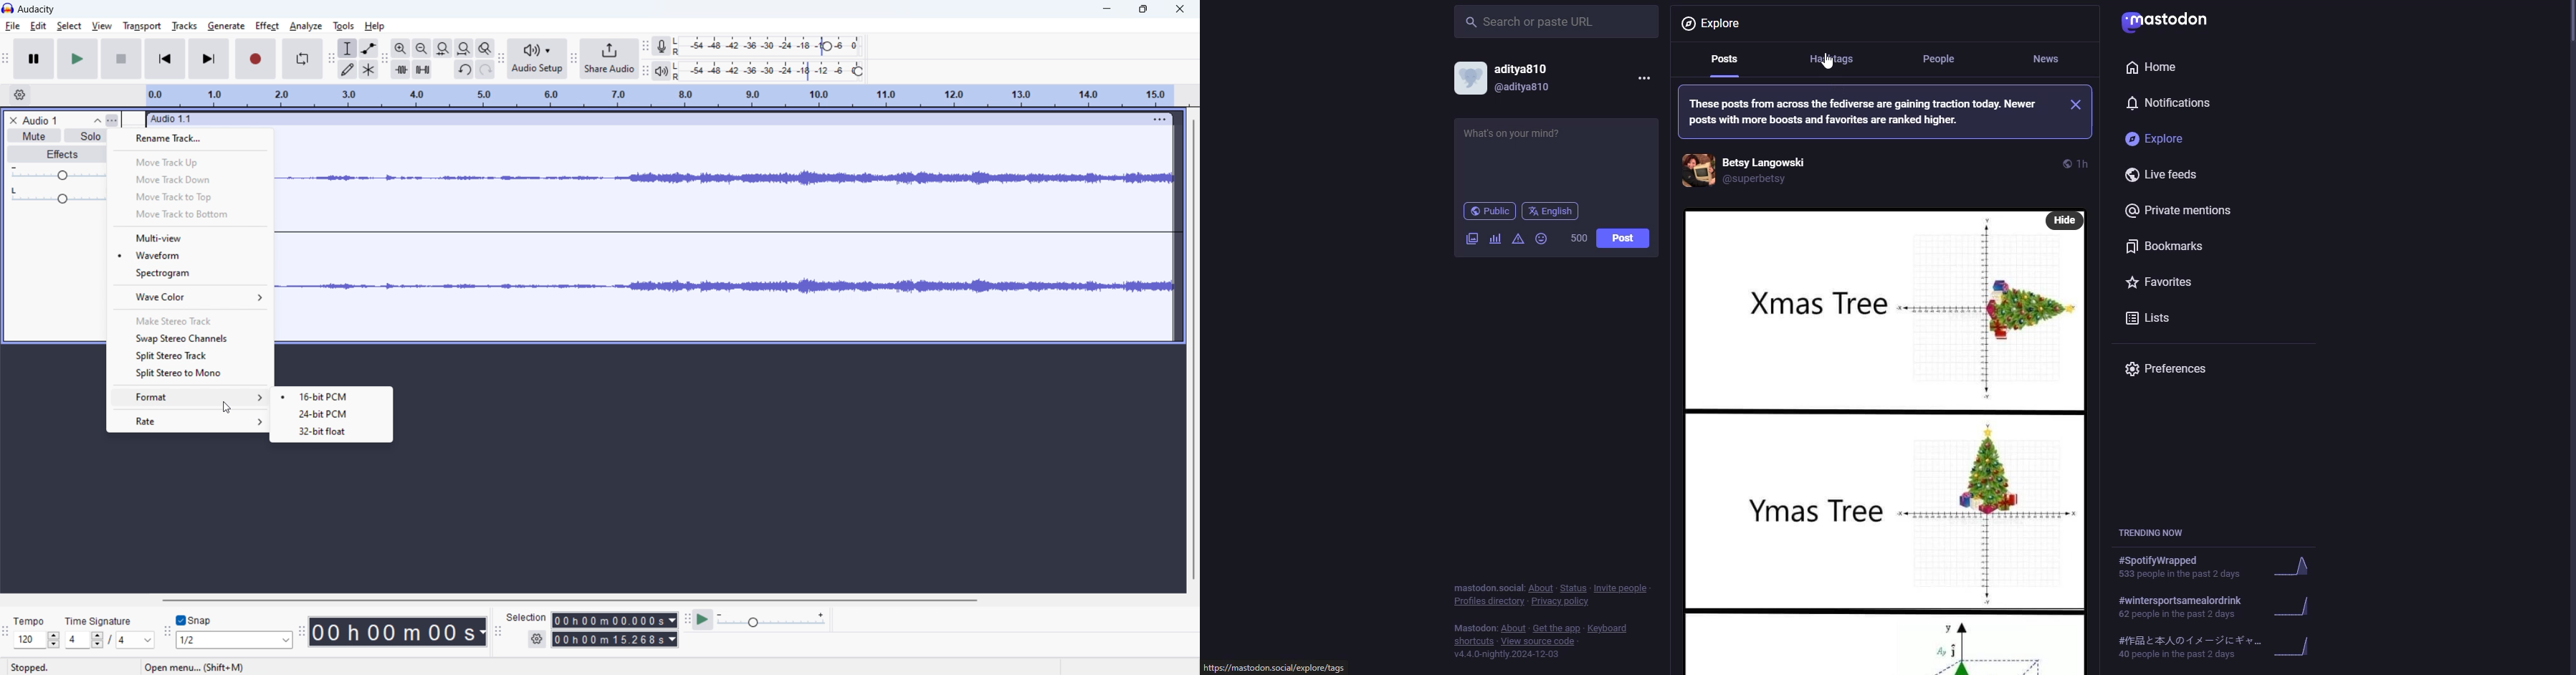  What do you see at coordinates (39, 26) in the screenshot?
I see `edit` at bounding box center [39, 26].